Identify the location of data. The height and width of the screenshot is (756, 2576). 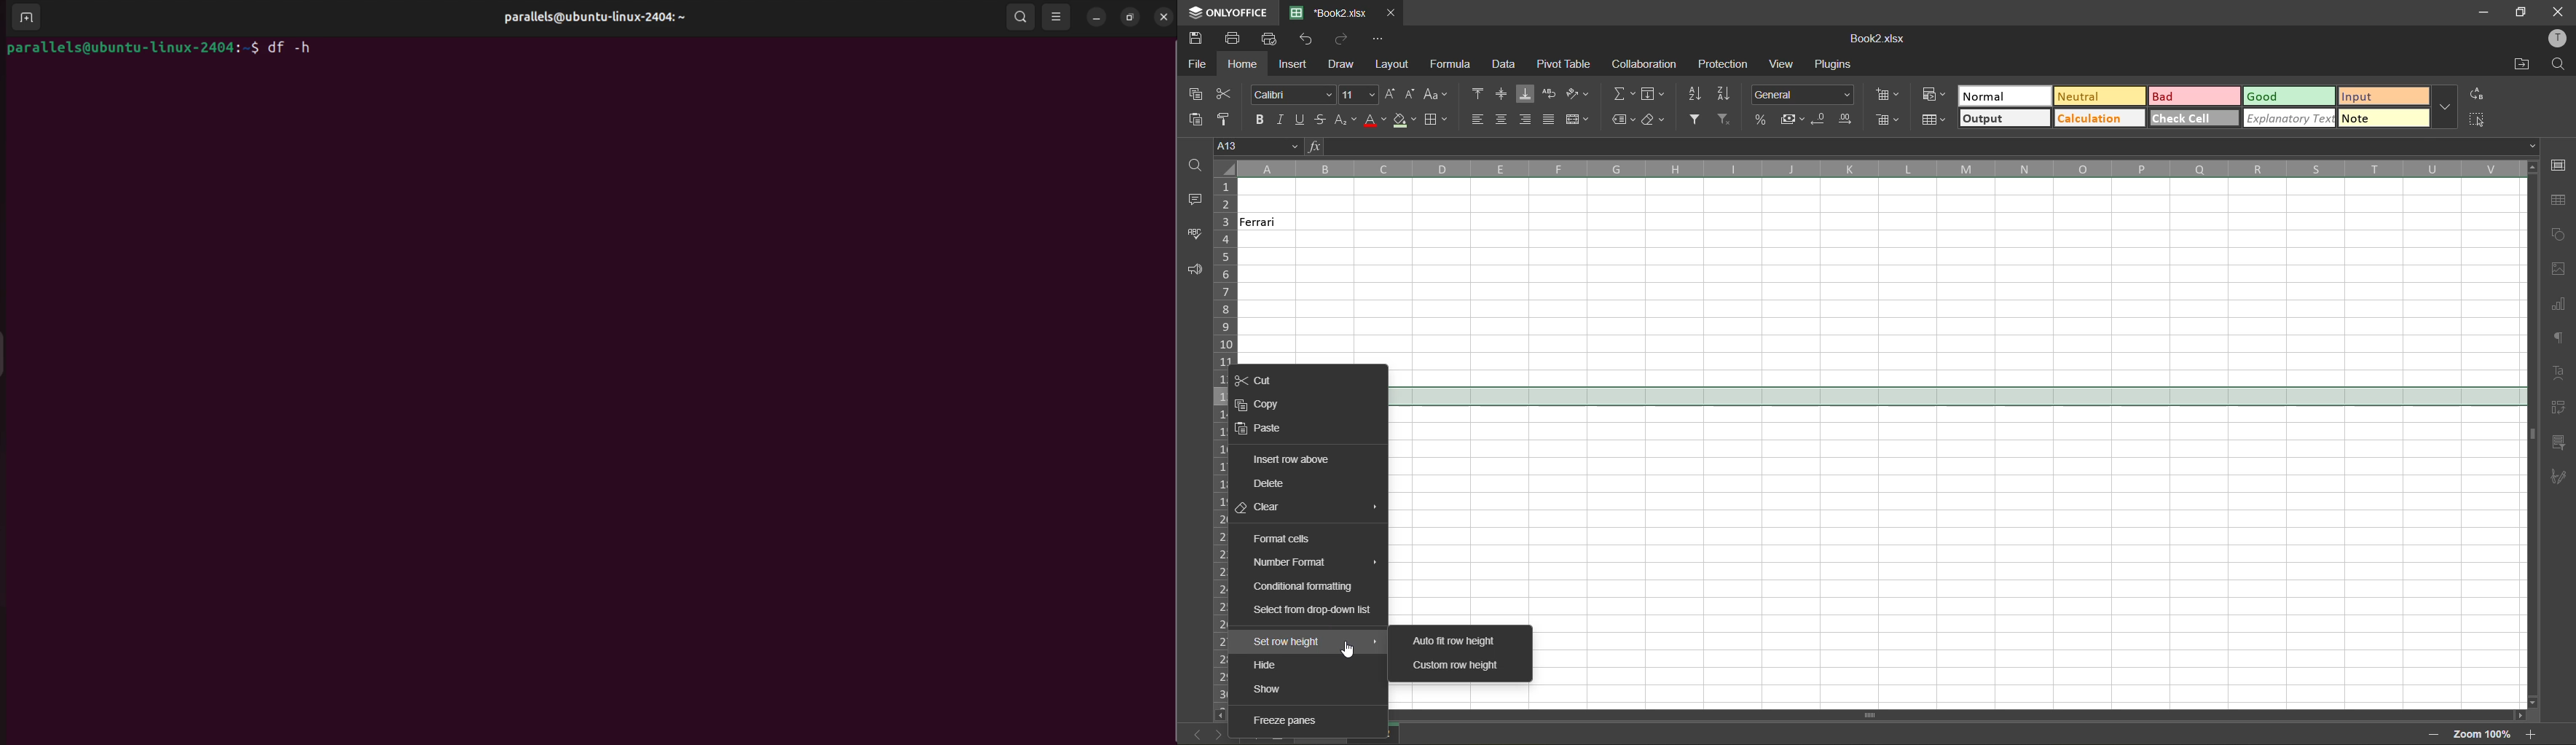
(1501, 65).